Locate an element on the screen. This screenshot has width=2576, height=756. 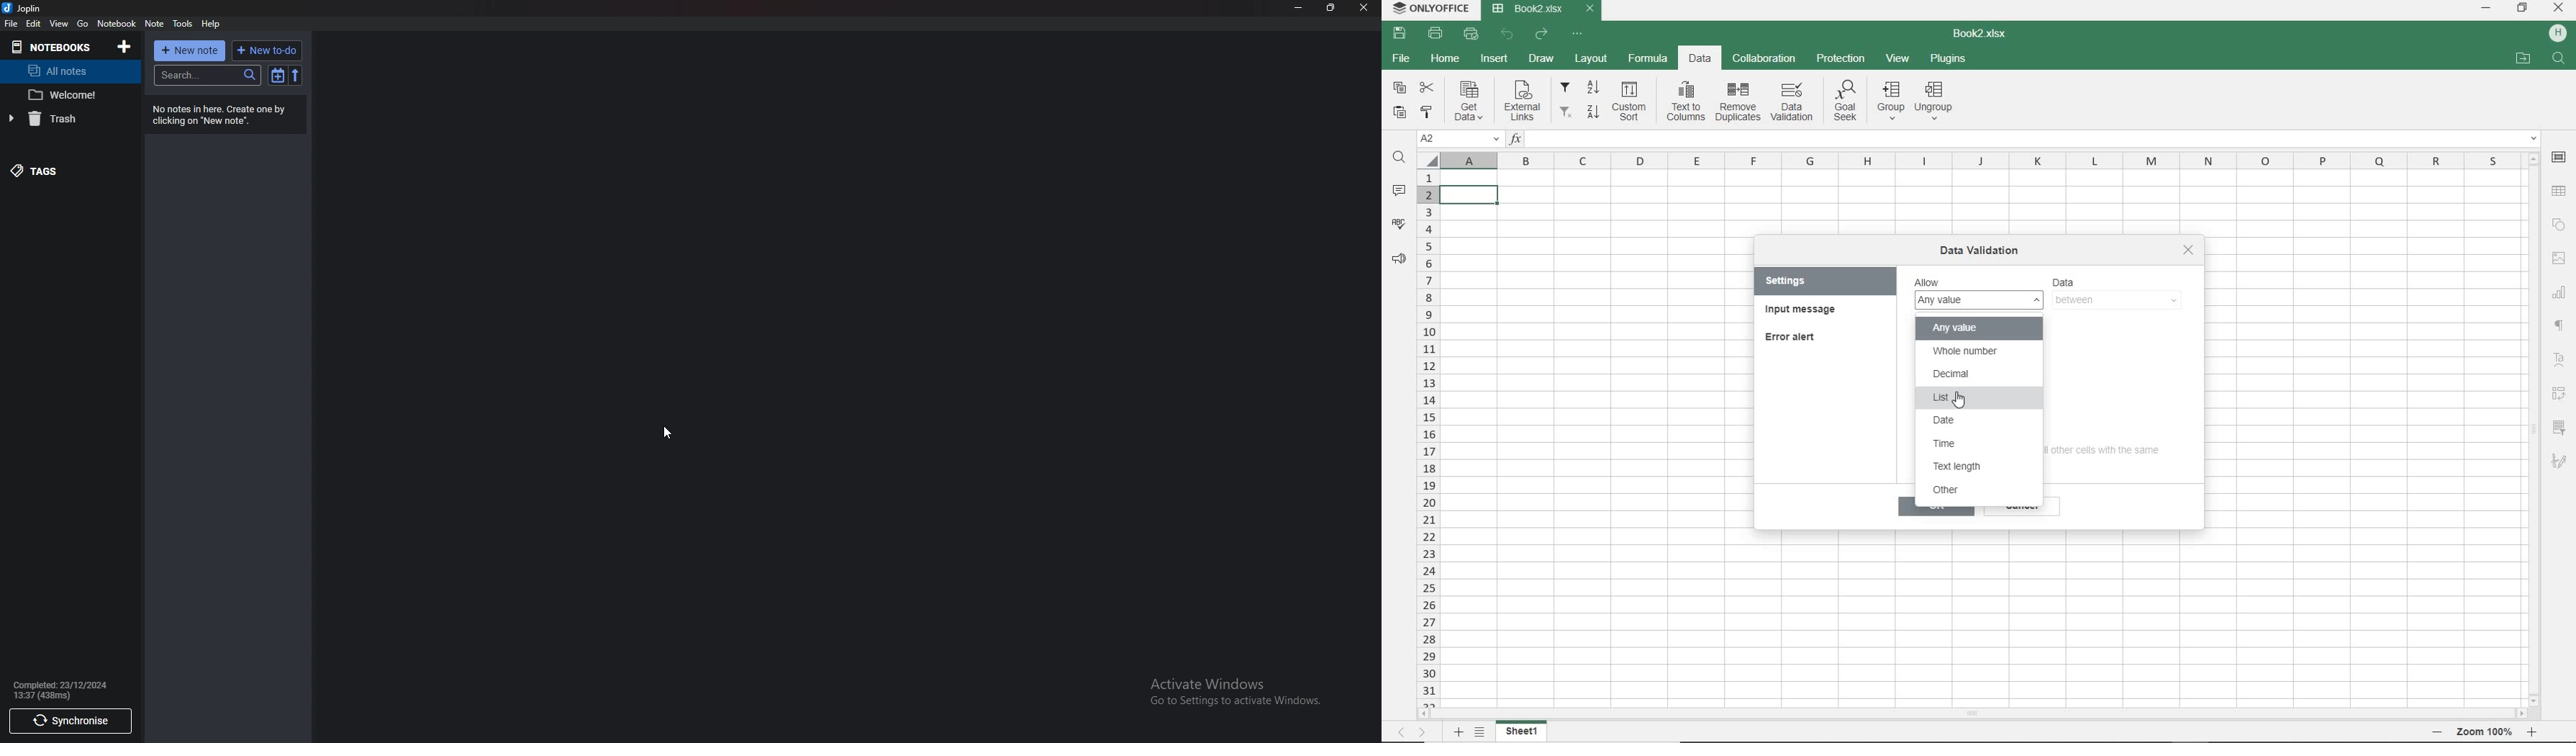
list is located at coordinates (1973, 398).